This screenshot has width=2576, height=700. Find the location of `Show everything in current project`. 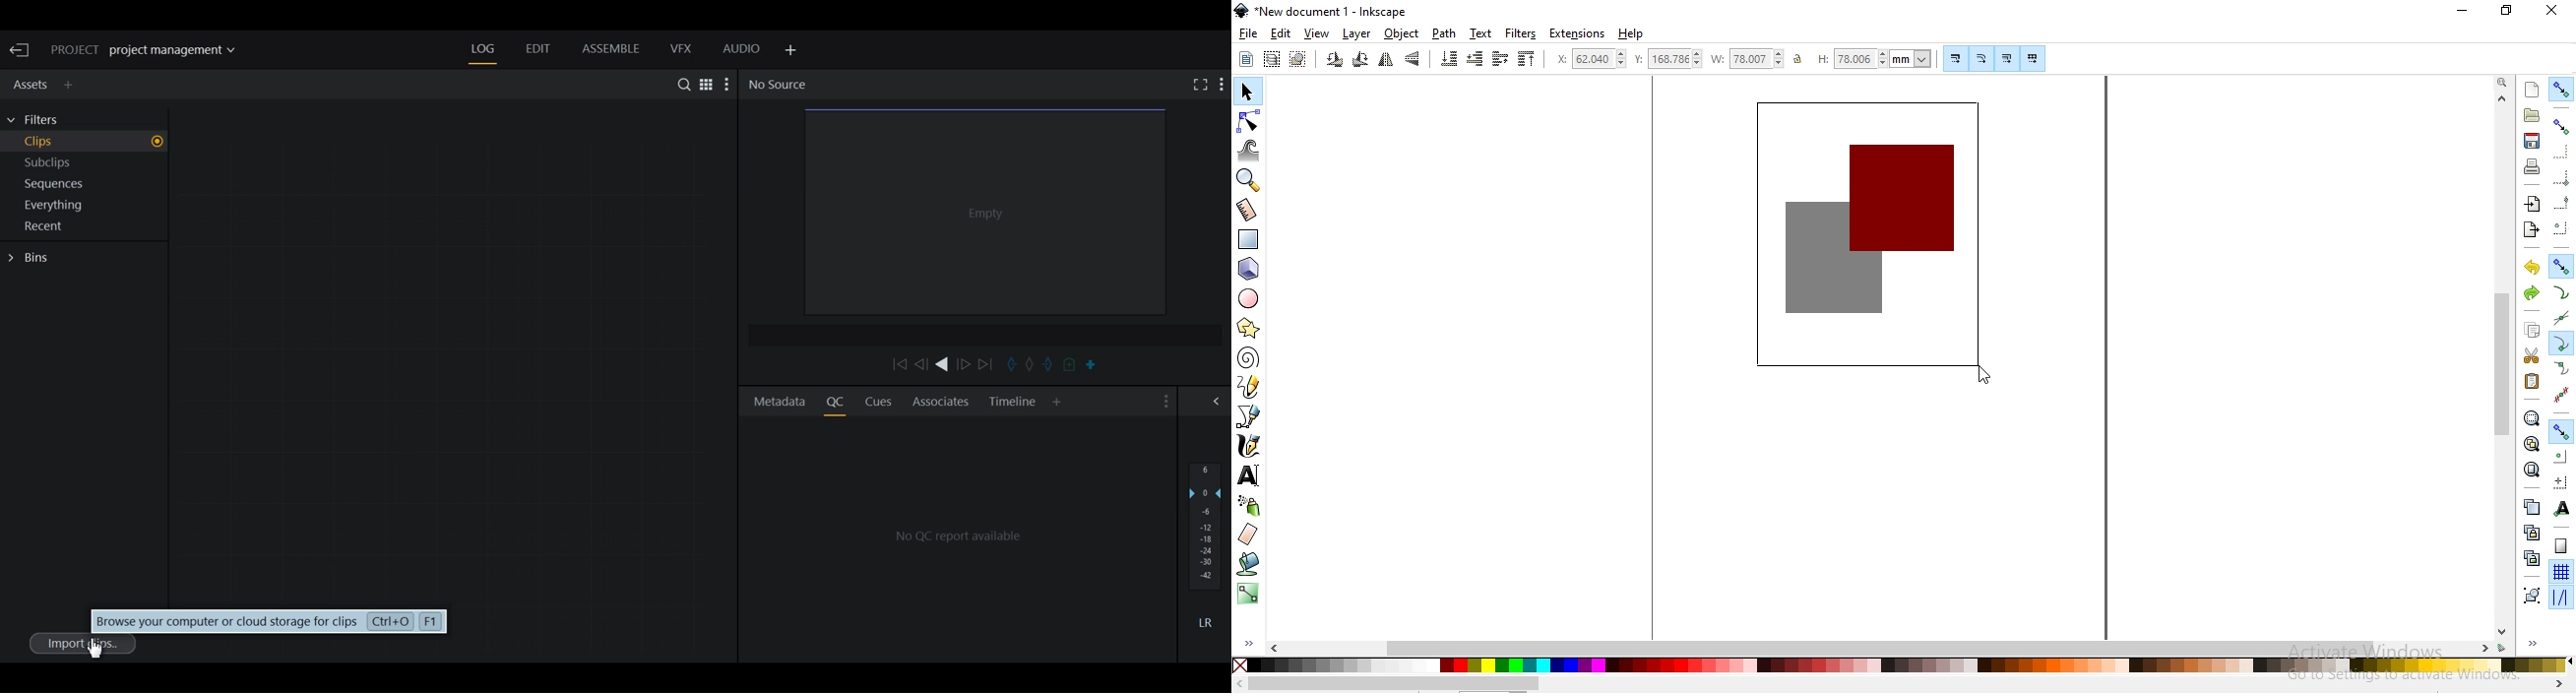

Show everything in current project is located at coordinates (87, 207).